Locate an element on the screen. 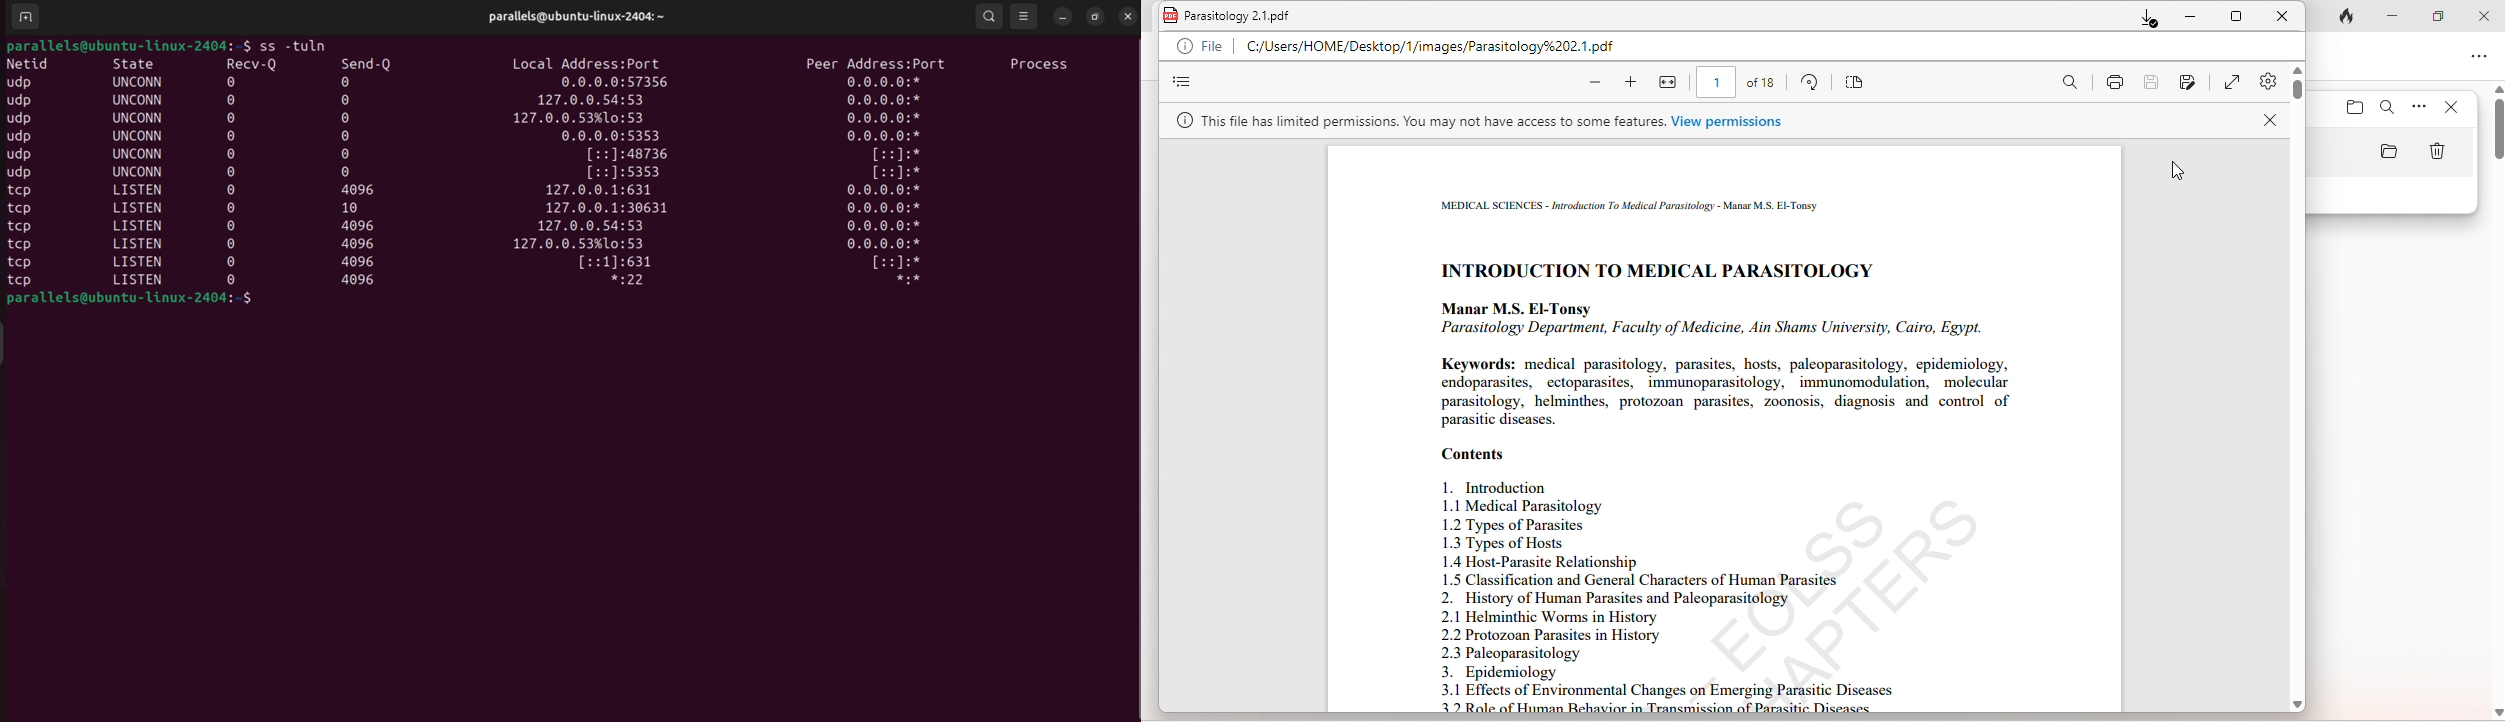 This screenshot has width=2520, height=728. search is located at coordinates (993, 17).